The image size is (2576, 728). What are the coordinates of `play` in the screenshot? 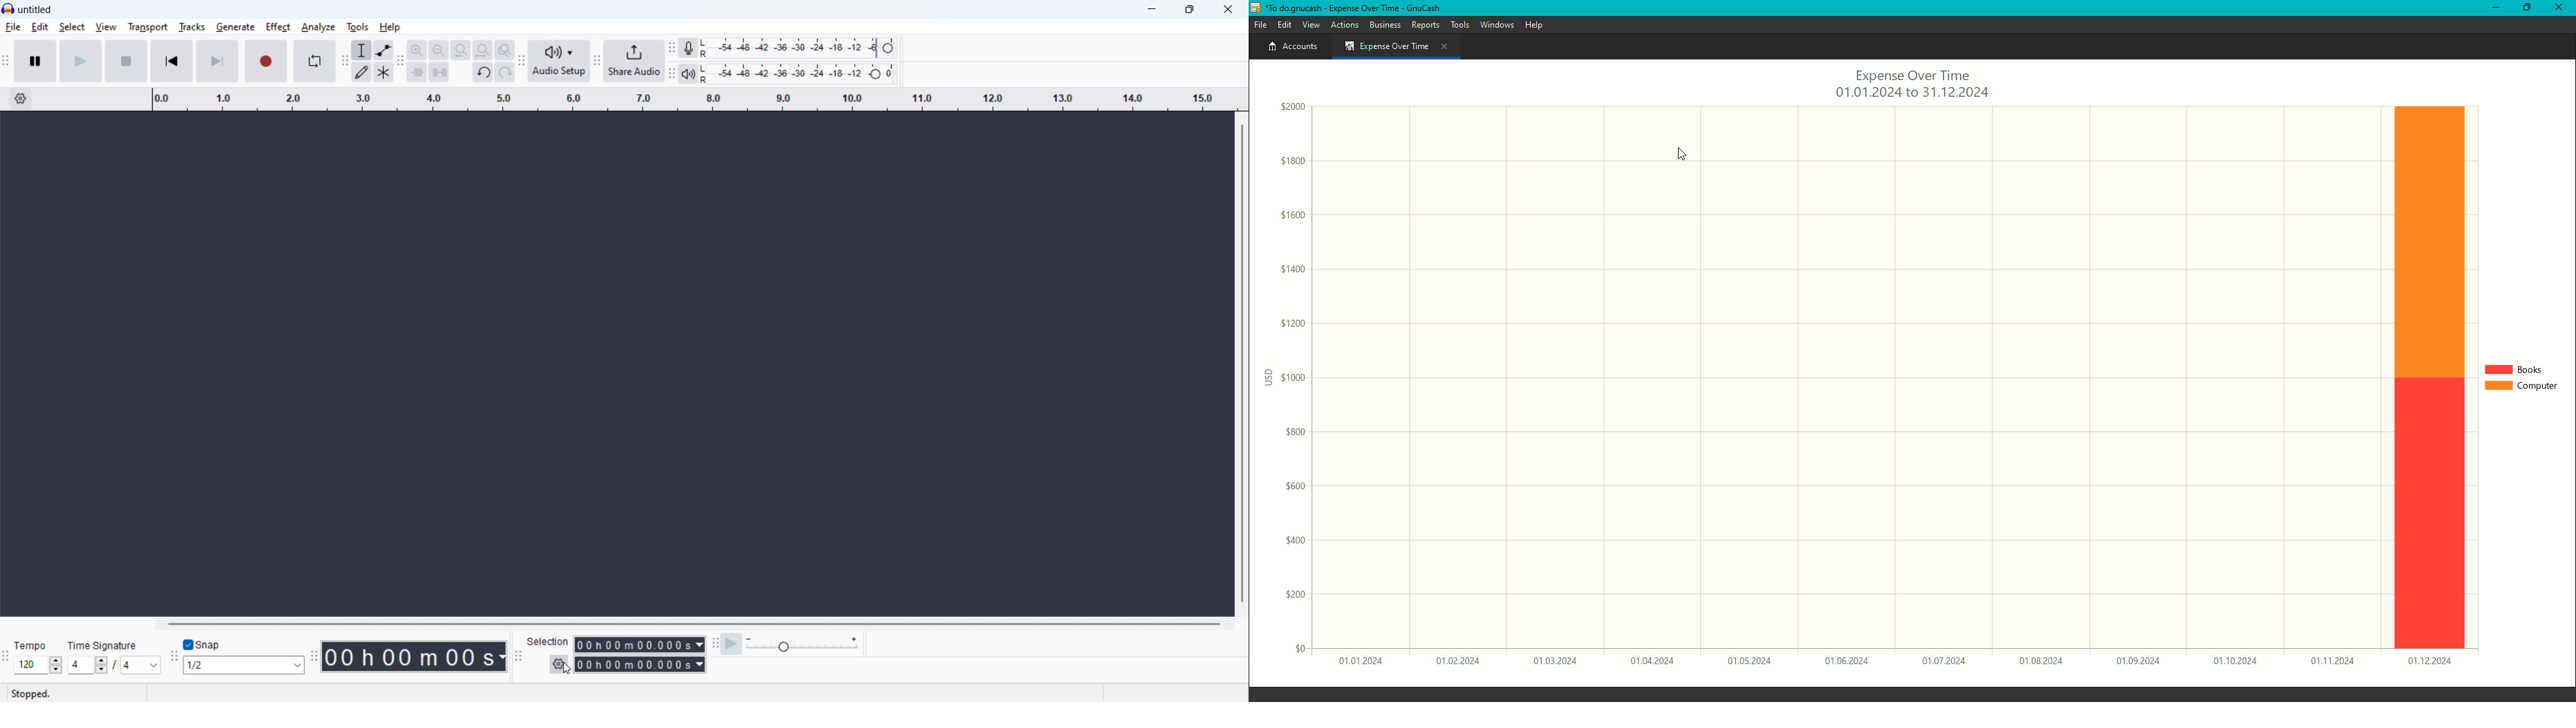 It's located at (81, 61).